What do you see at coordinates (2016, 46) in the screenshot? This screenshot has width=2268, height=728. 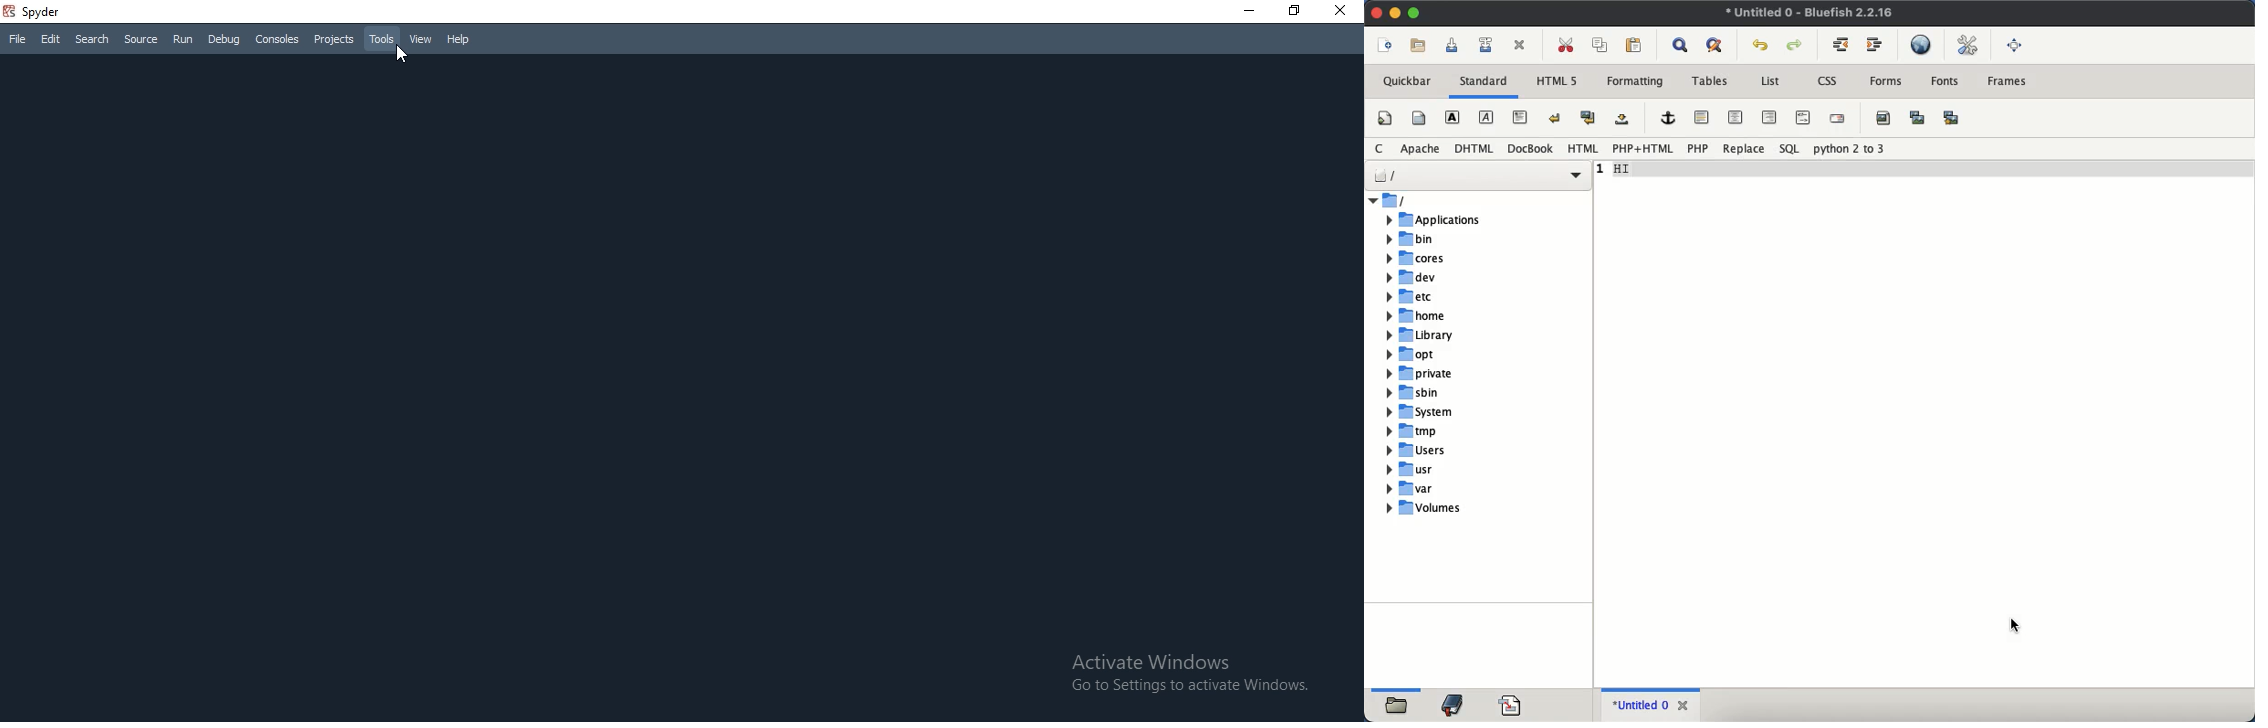 I see `full screen` at bounding box center [2016, 46].